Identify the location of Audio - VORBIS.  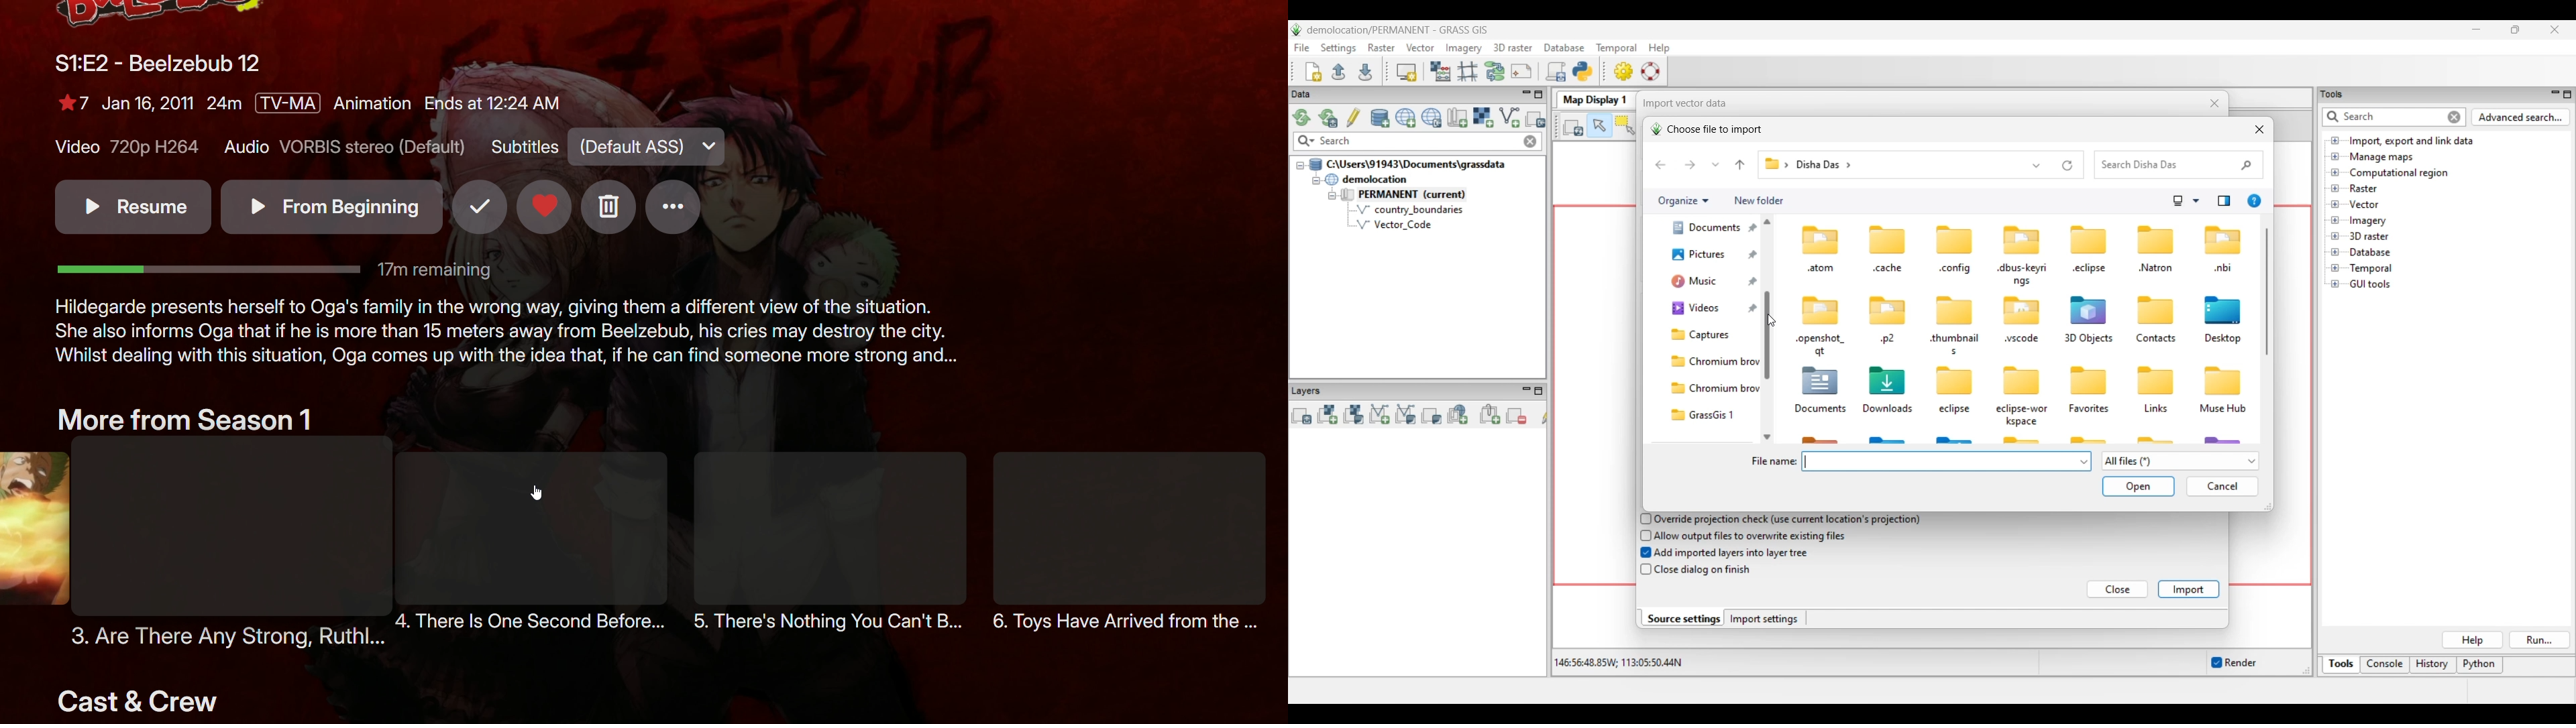
(347, 148).